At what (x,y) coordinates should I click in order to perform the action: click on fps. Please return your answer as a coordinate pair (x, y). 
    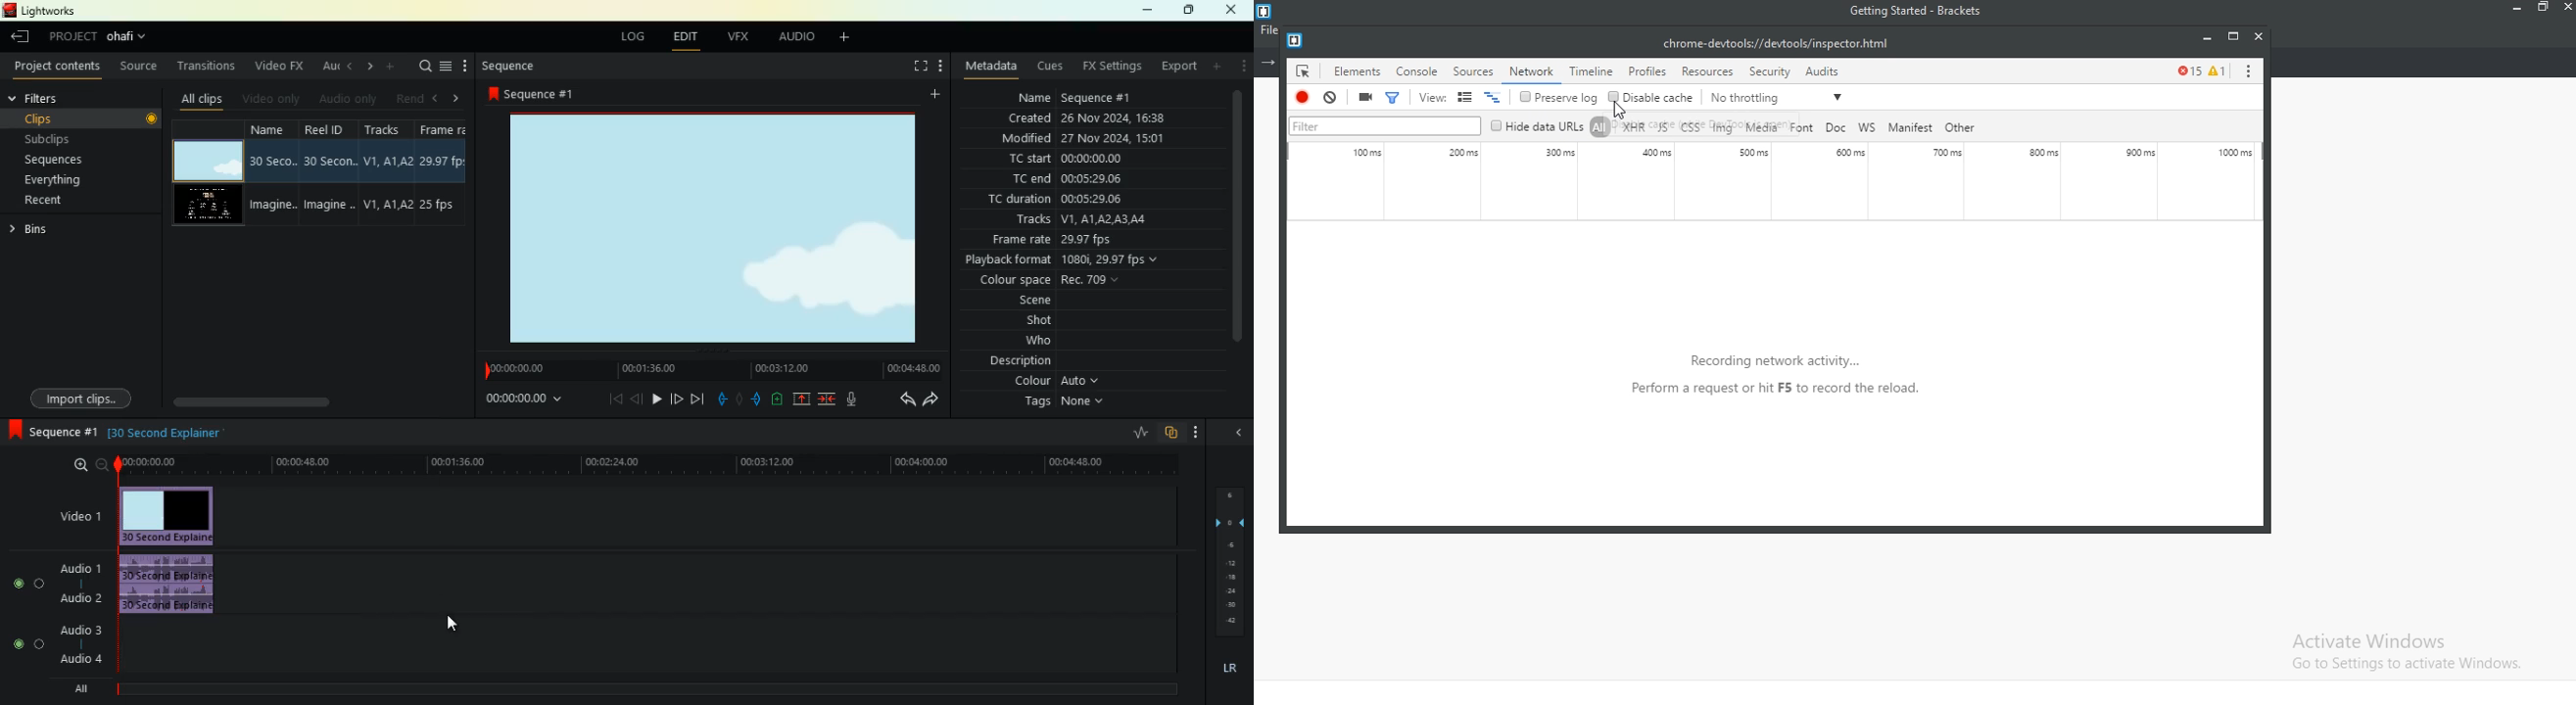
    Looking at the image, I should click on (449, 172).